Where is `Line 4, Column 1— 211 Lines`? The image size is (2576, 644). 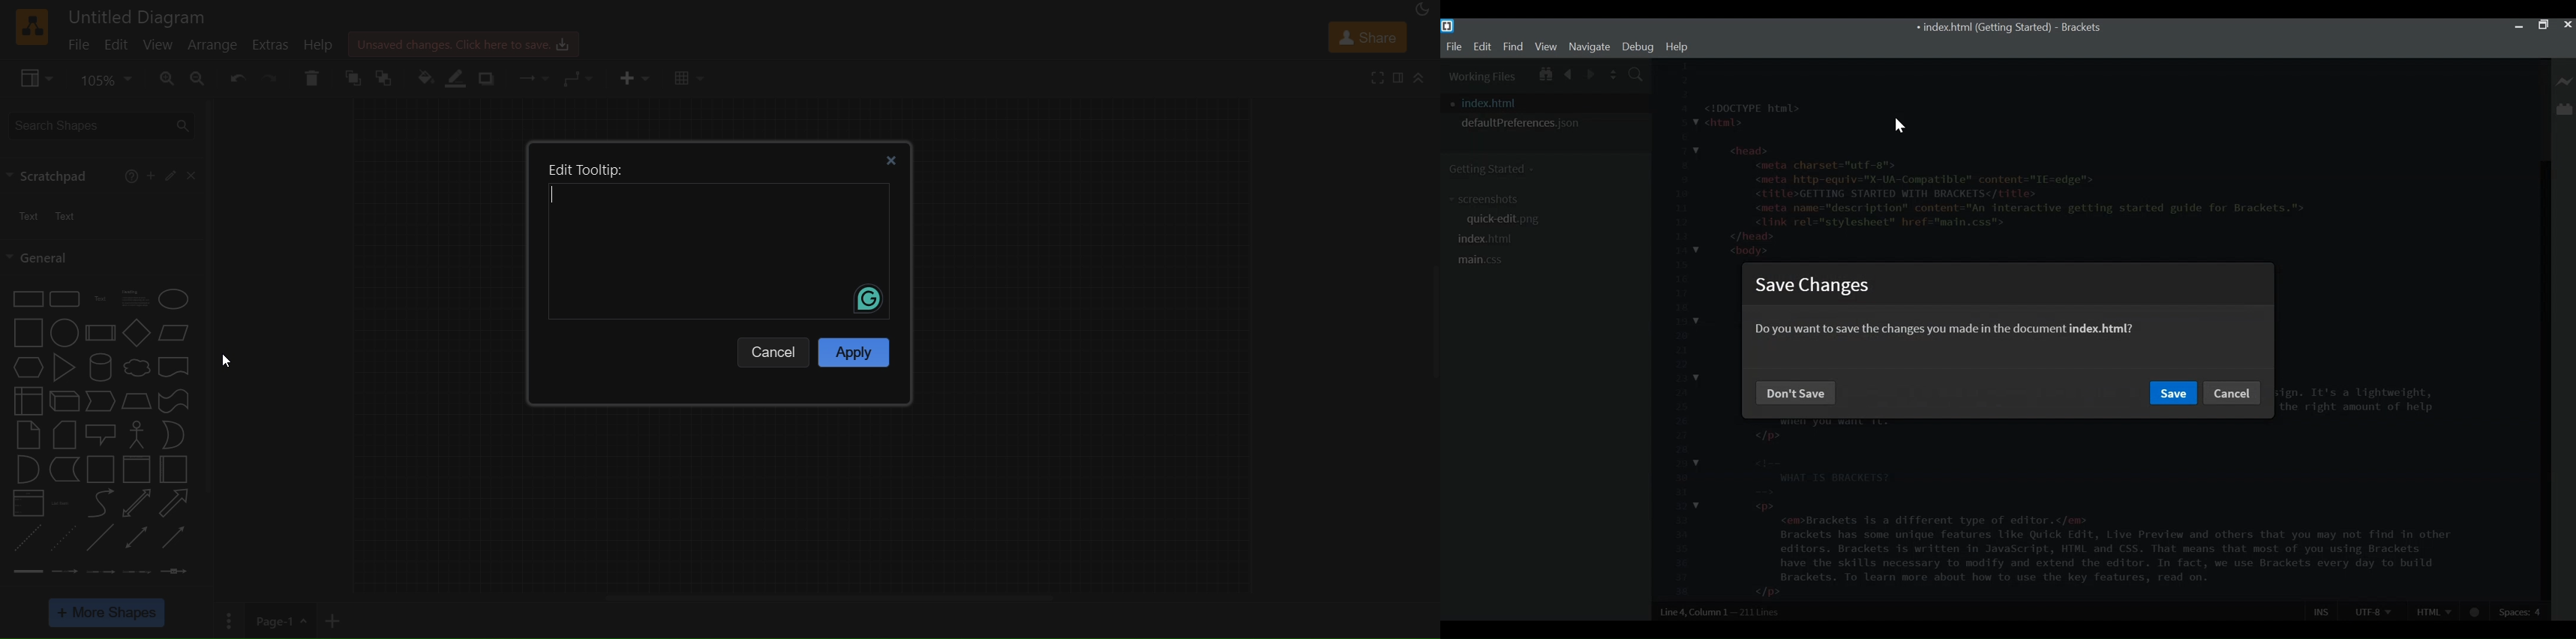 Line 4, Column 1— 211 Lines is located at coordinates (1721, 612).